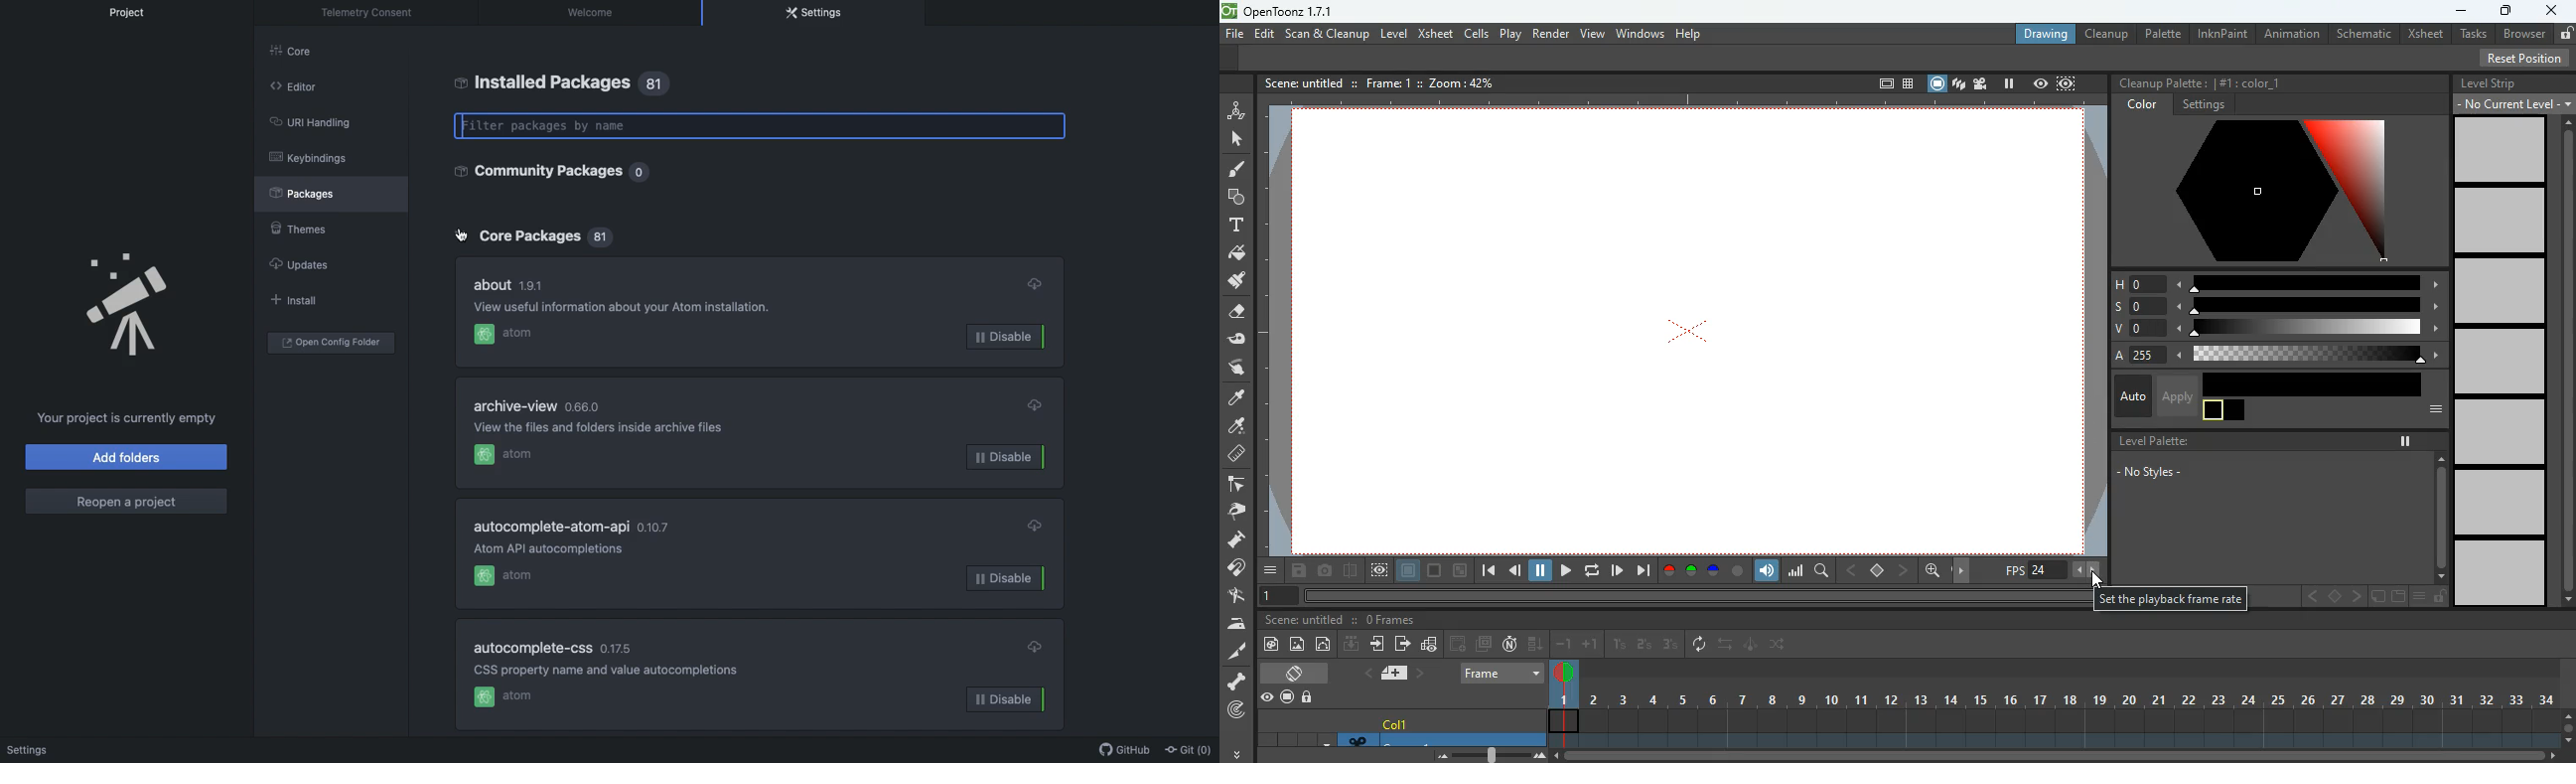  What do you see at coordinates (532, 284) in the screenshot?
I see `1.9.1` at bounding box center [532, 284].